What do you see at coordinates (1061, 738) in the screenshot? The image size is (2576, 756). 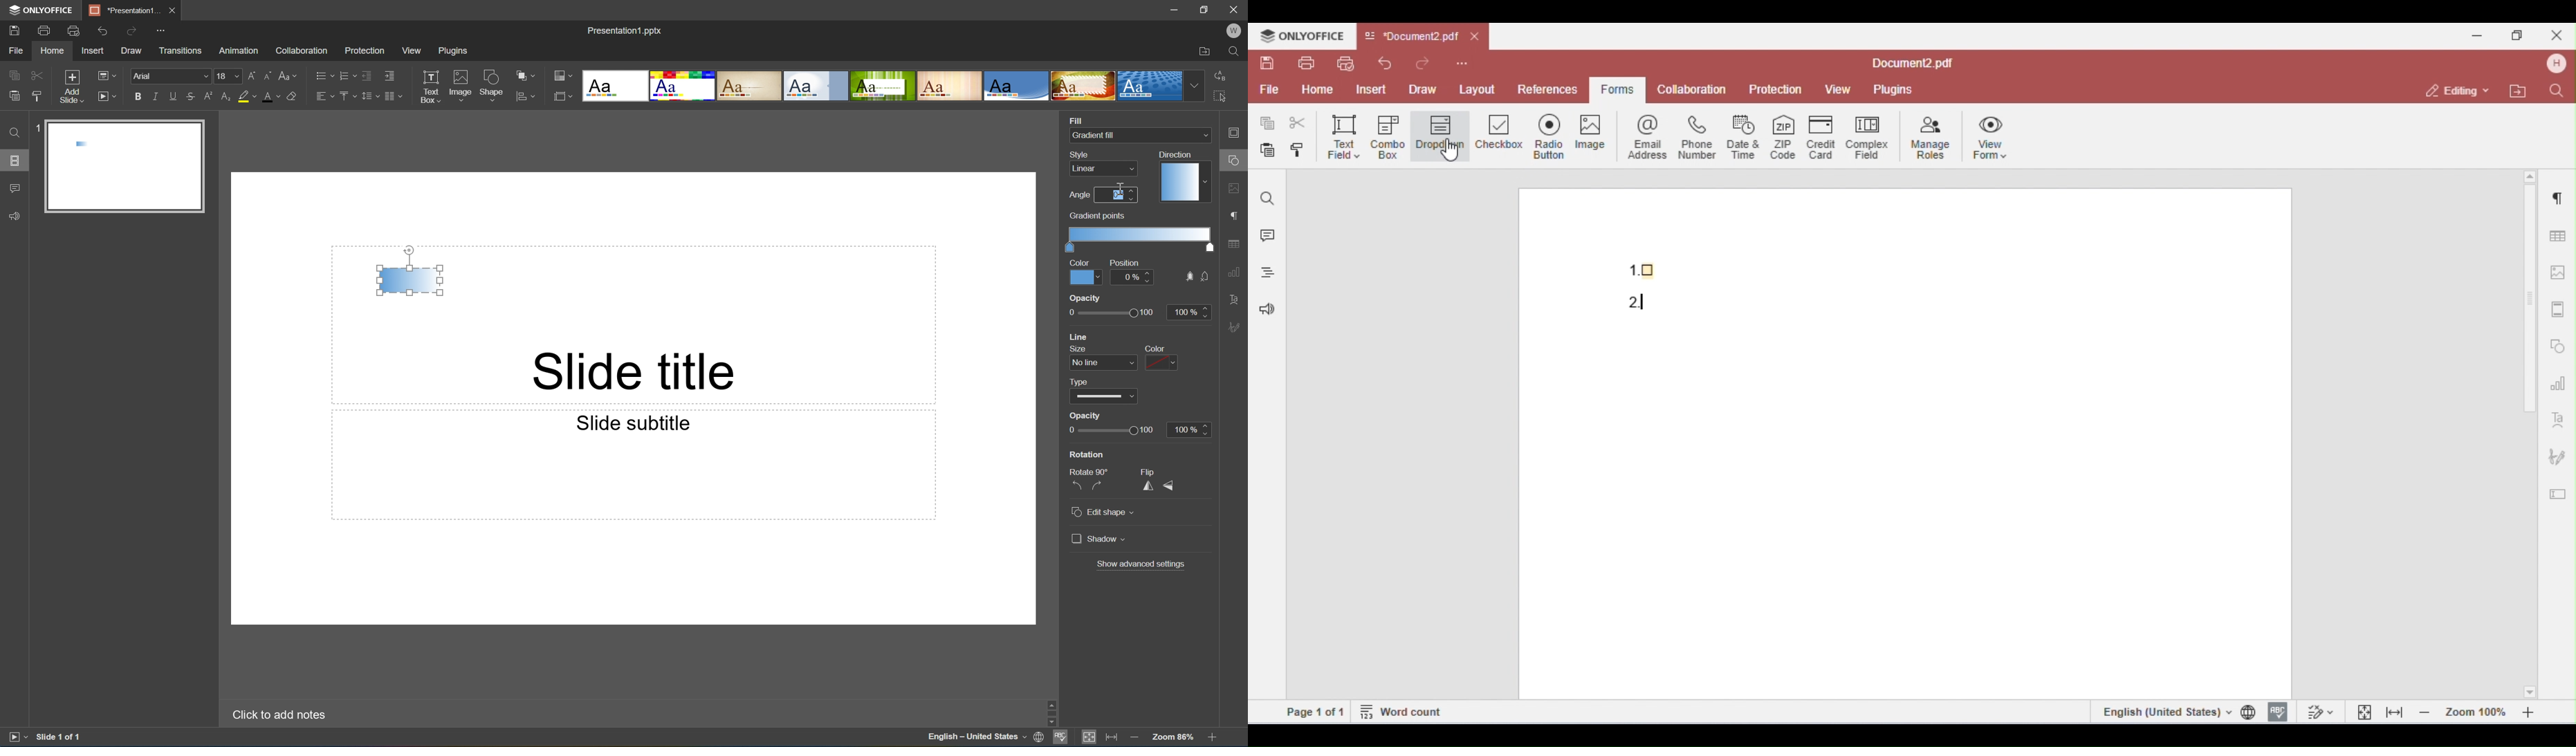 I see `Spell checking` at bounding box center [1061, 738].